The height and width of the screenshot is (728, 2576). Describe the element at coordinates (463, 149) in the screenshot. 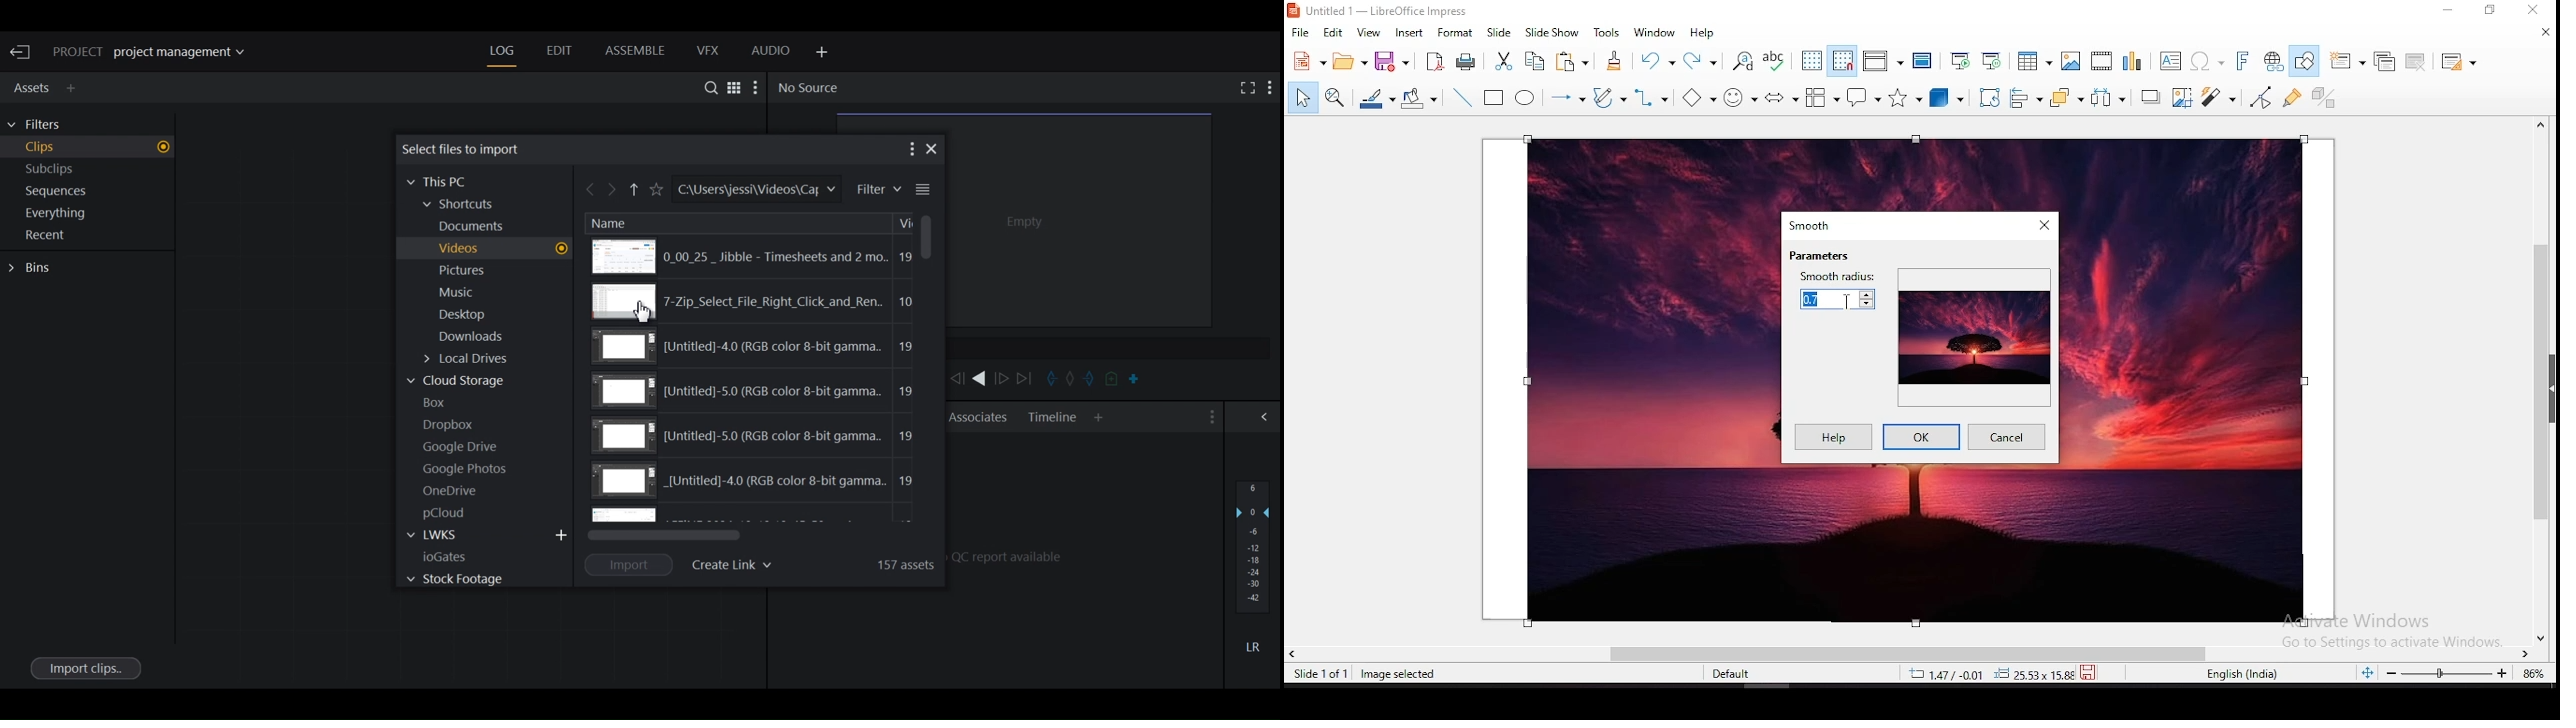

I see `Select files to import` at that location.